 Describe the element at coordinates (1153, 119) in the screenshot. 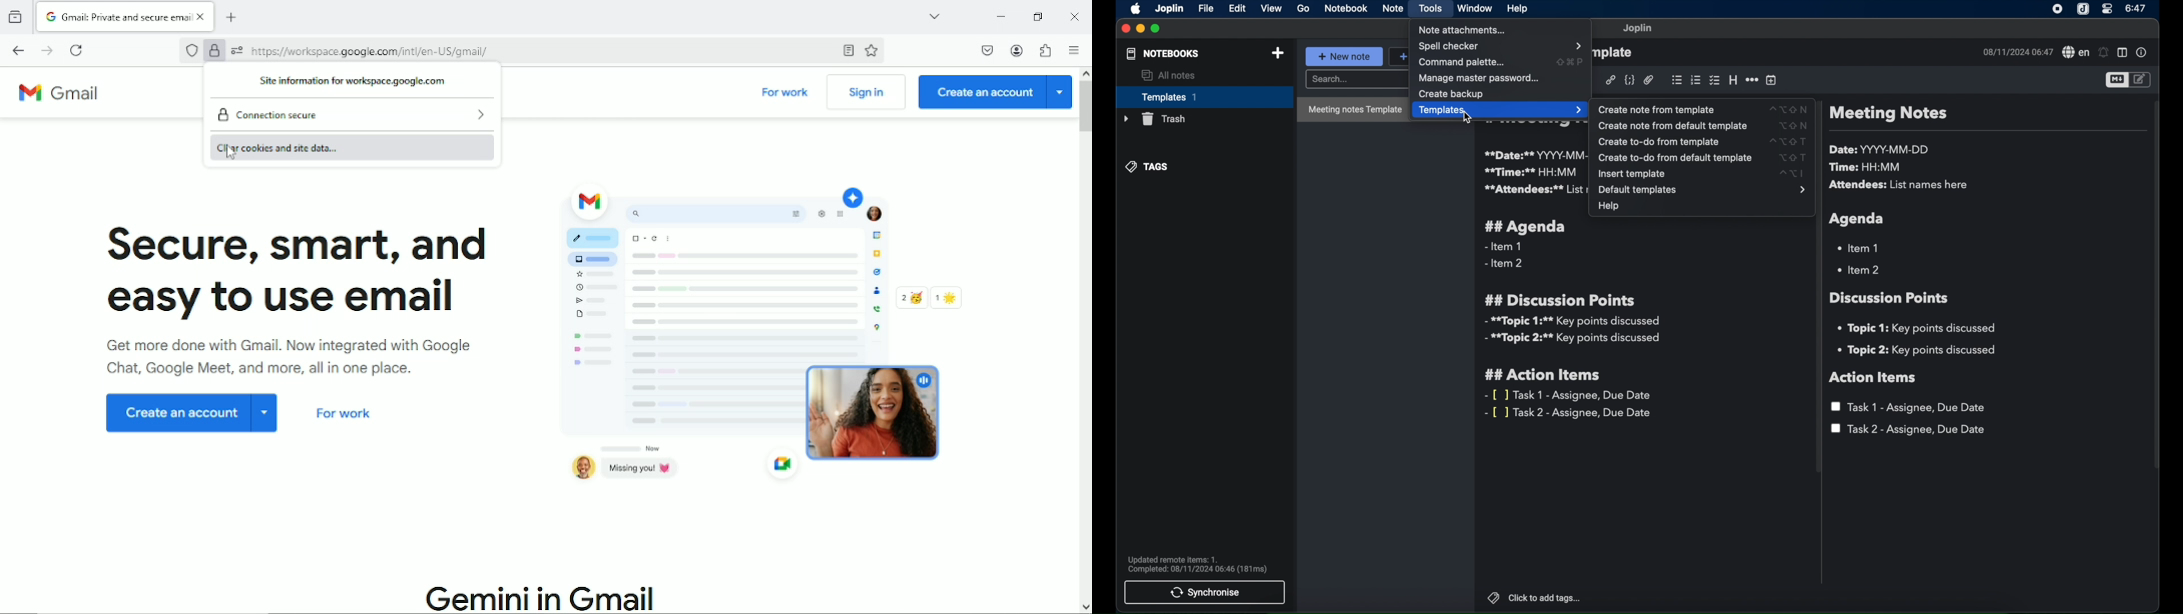

I see `trash` at that location.